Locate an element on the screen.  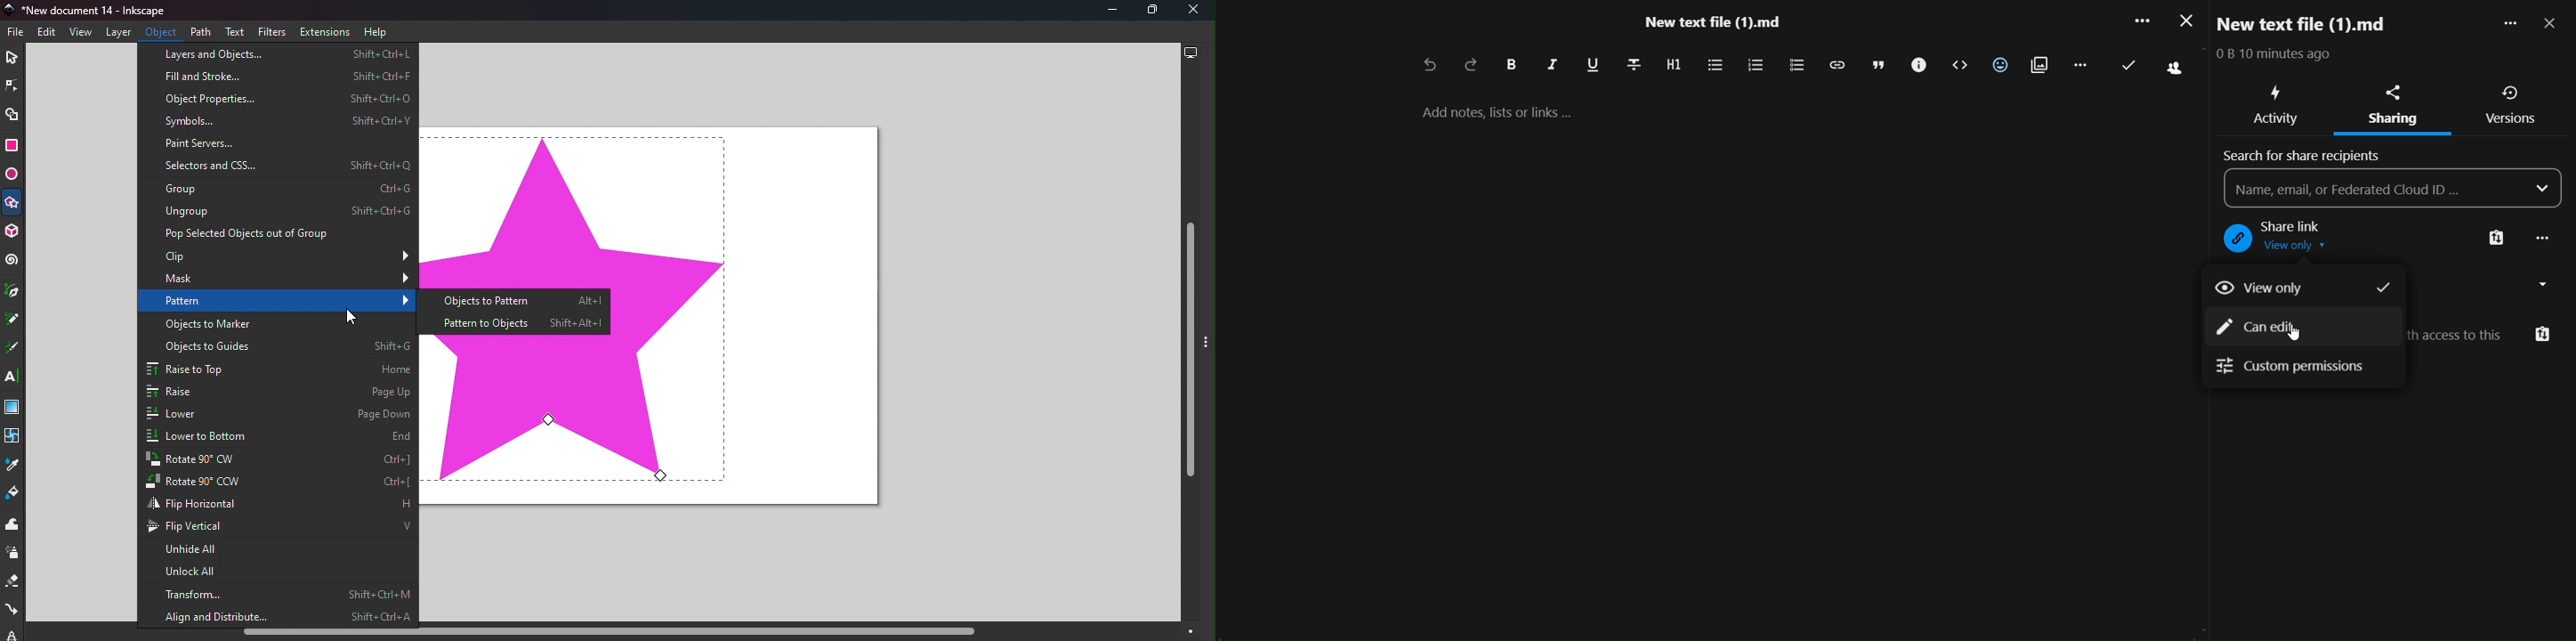
name/mail area is located at coordinates (2376, 188).